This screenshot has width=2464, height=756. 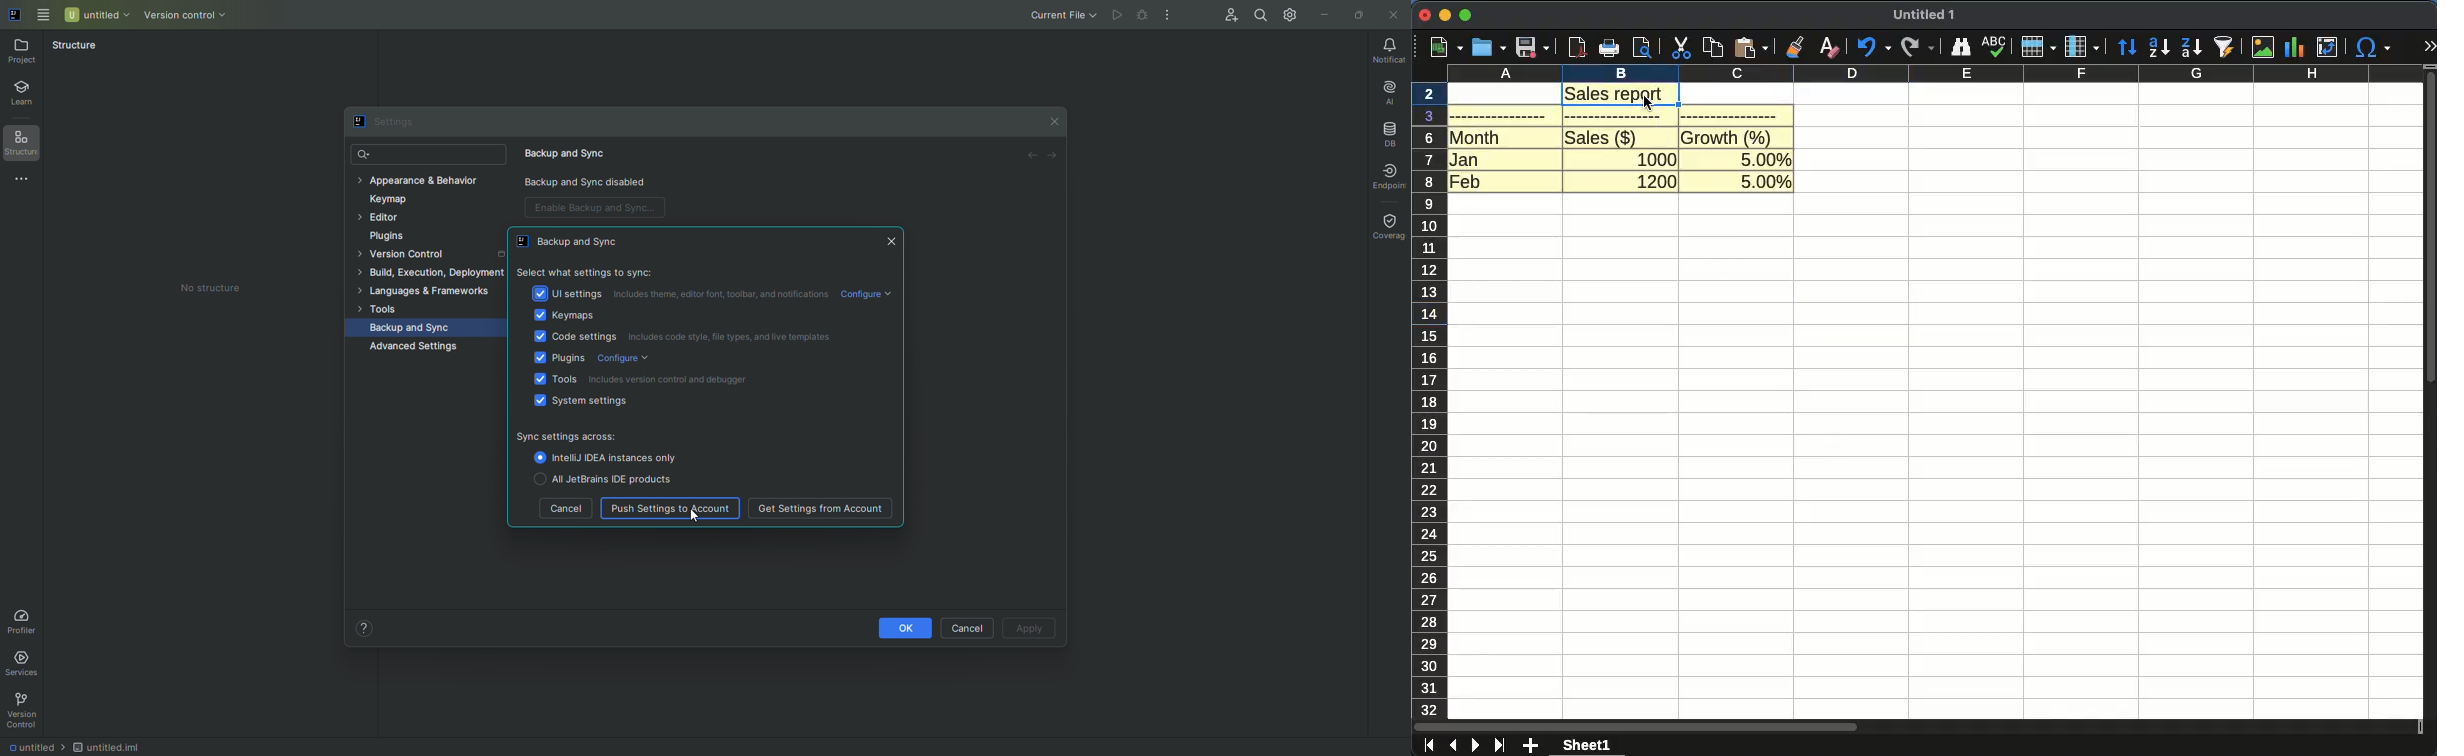 I want to click on spell check, so click(x=1993, y=46).